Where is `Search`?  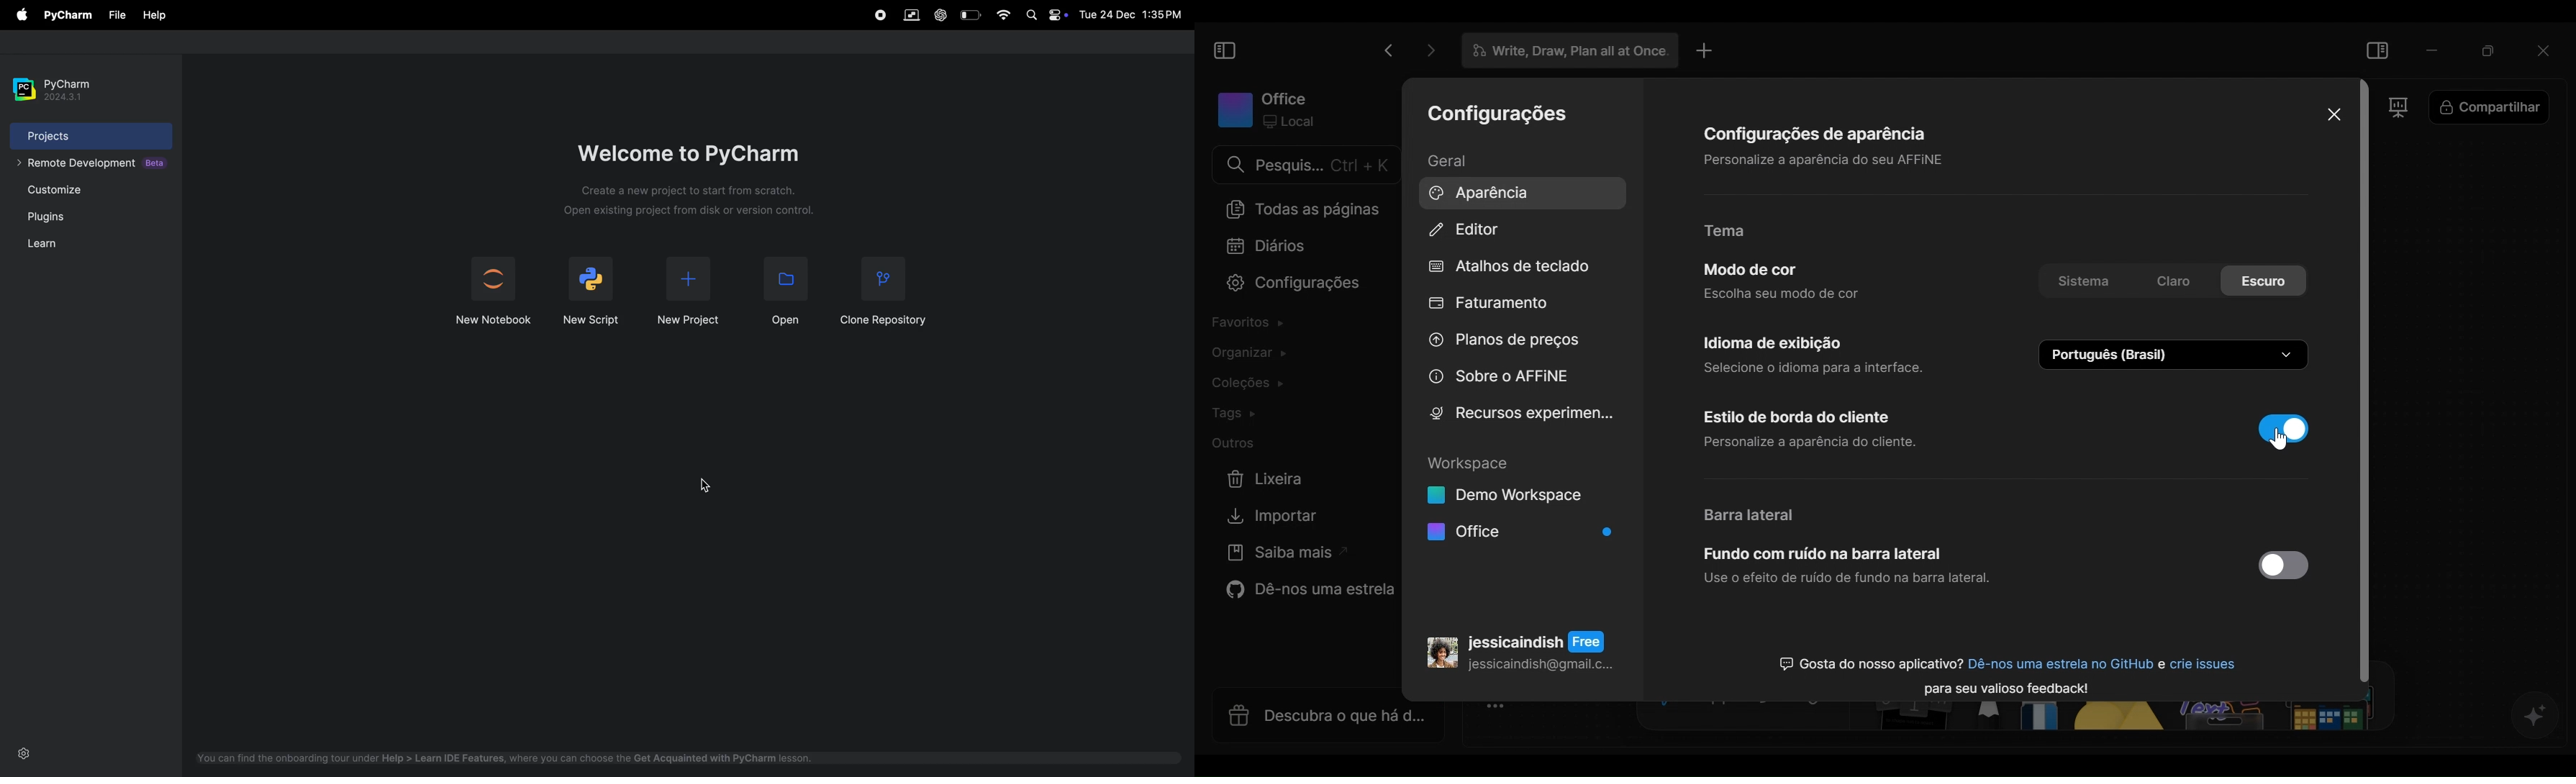
Search is located at coordinates (1305, 165).